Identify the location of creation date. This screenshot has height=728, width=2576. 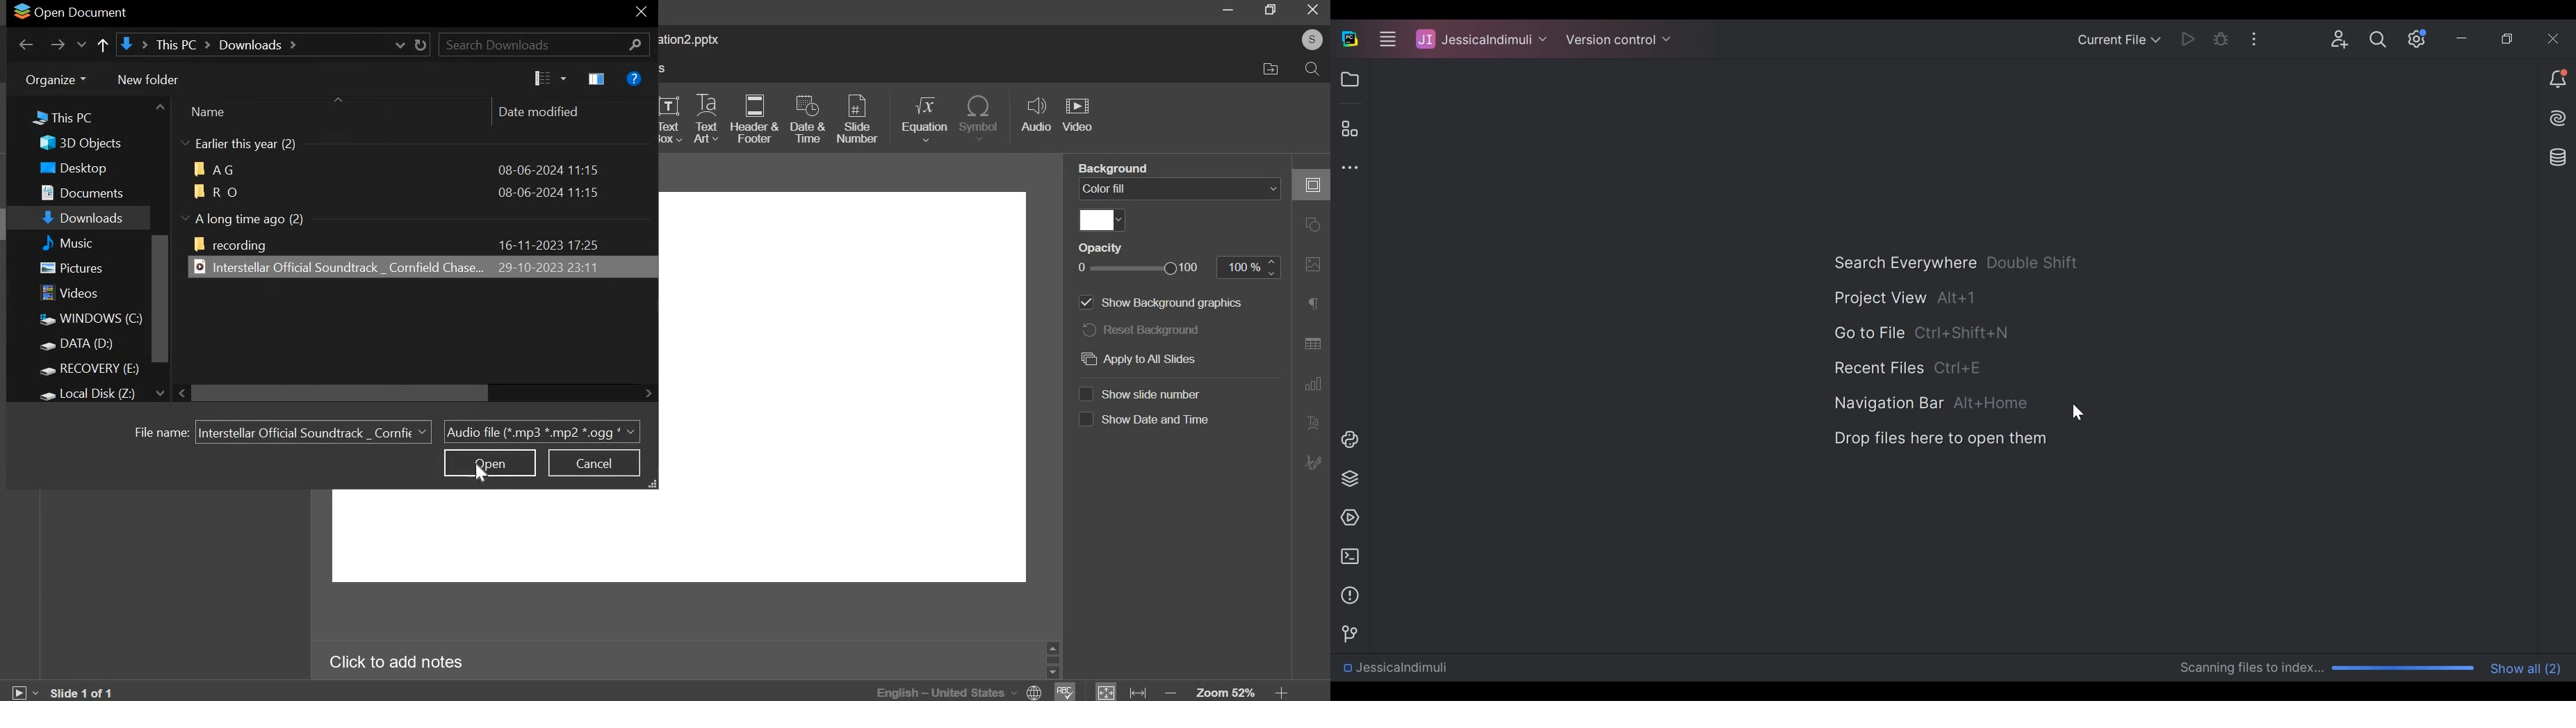
(549, 192).